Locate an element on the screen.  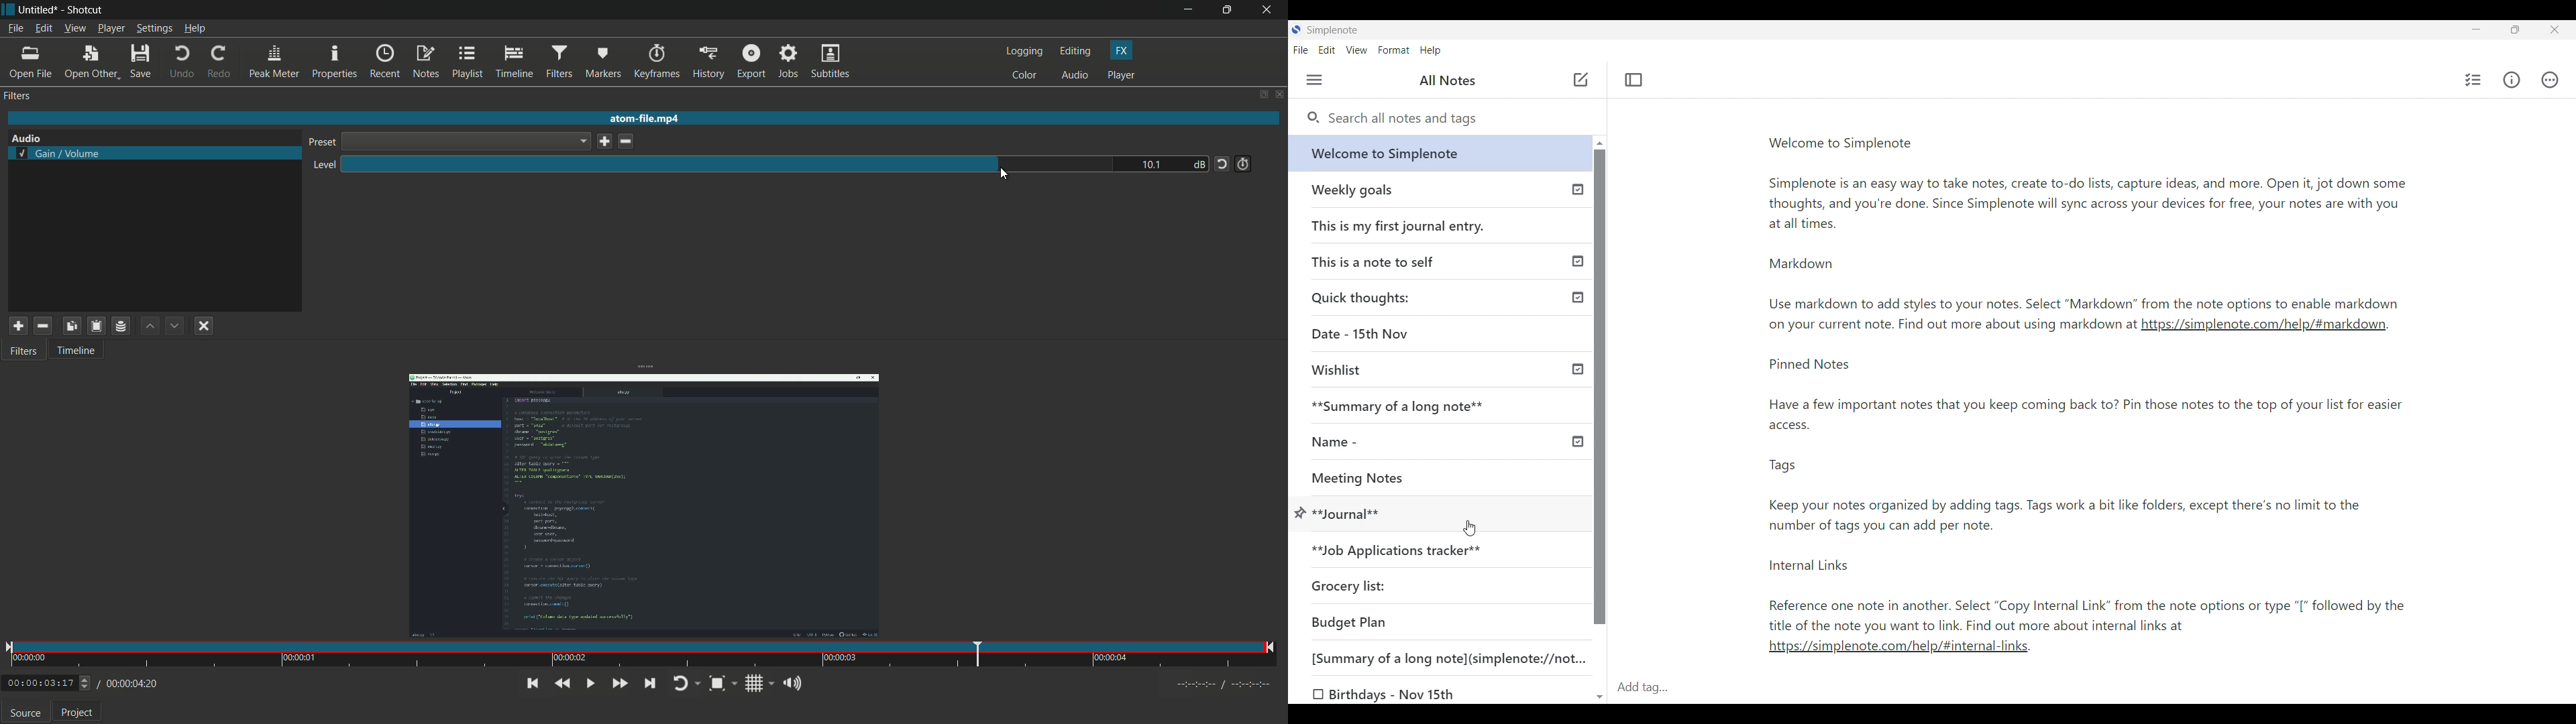
Quick slide to bottom is located at coordinates (1600, 698).